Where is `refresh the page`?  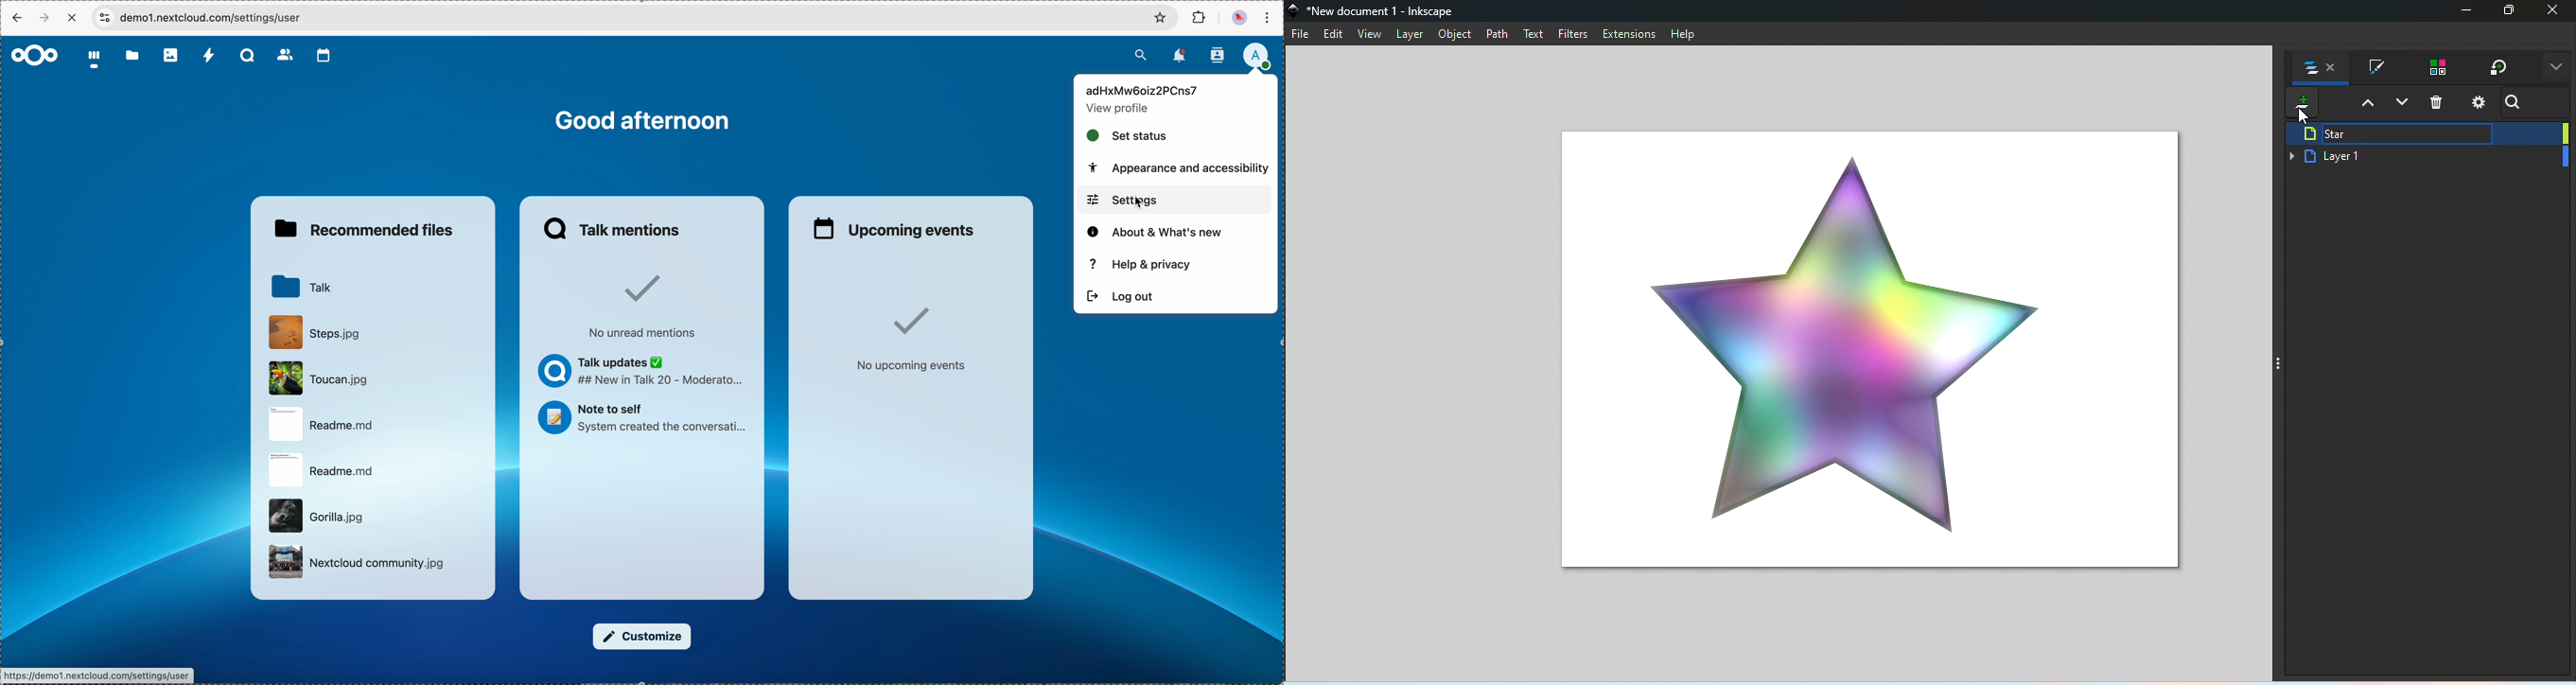 refresh the page is located at coordinates (73, 18).